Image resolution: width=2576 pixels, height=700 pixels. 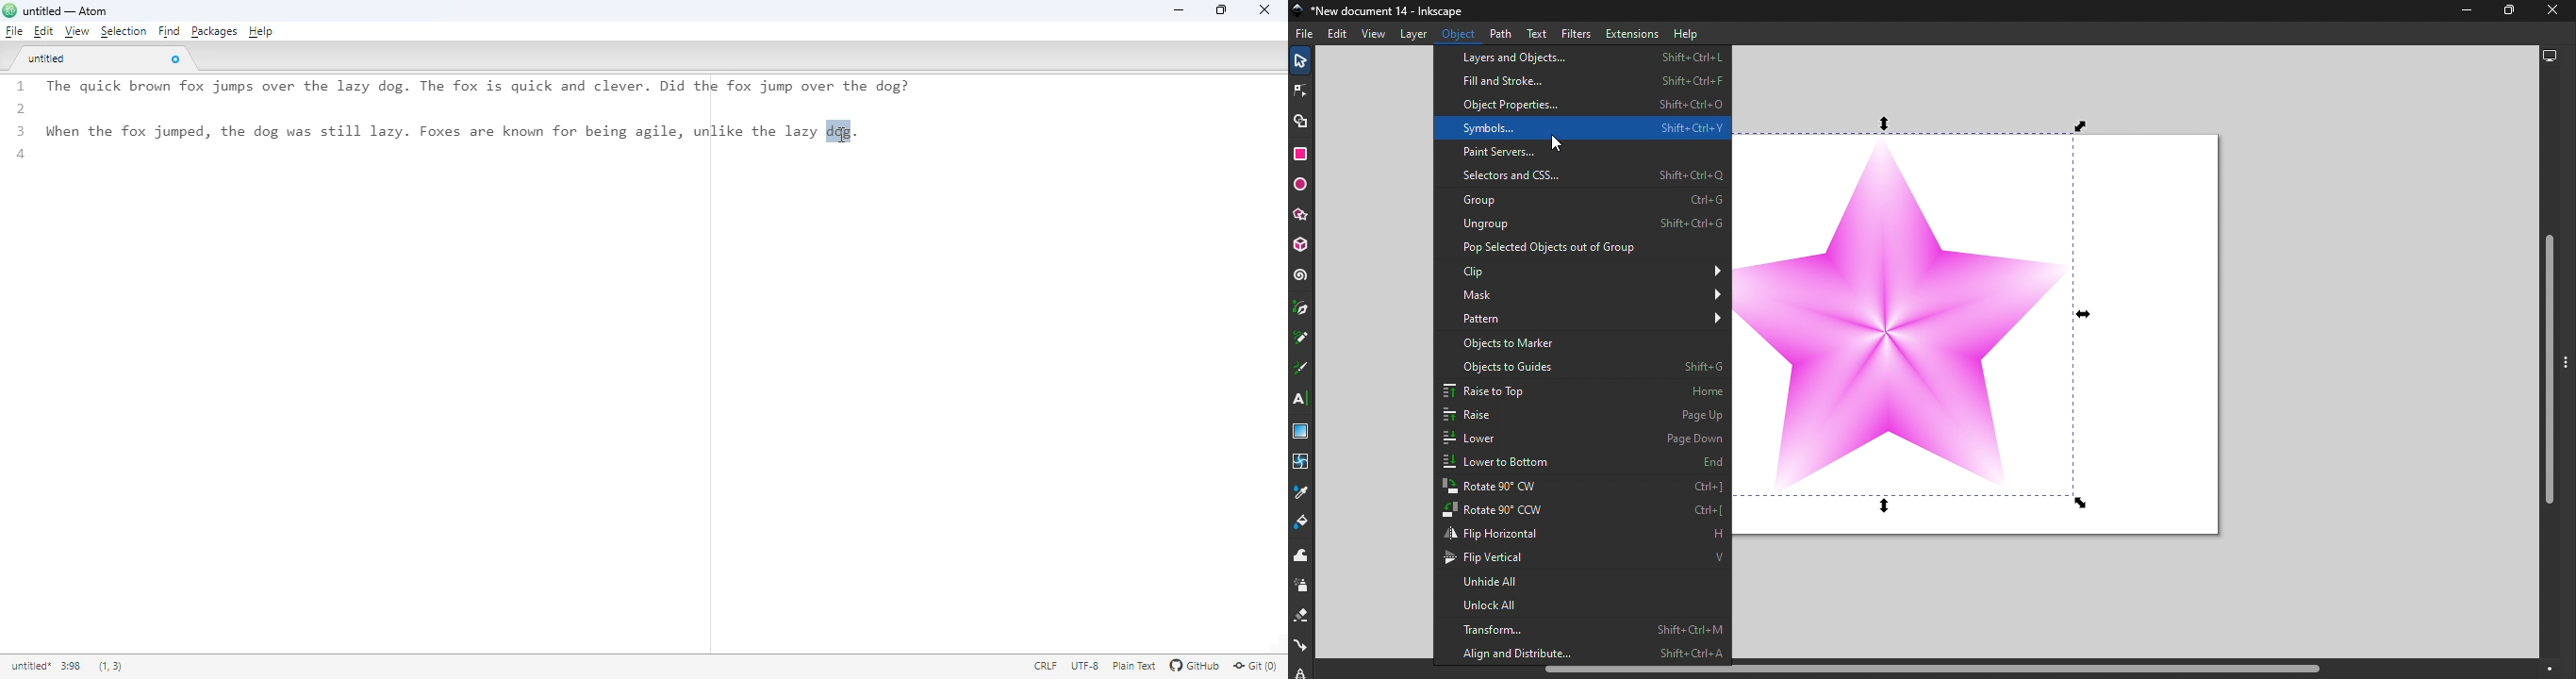 What do you see at coordinates (1580, 342) in the screenshot?
I see `Objects to marker` at bounding box center [1580, 342].